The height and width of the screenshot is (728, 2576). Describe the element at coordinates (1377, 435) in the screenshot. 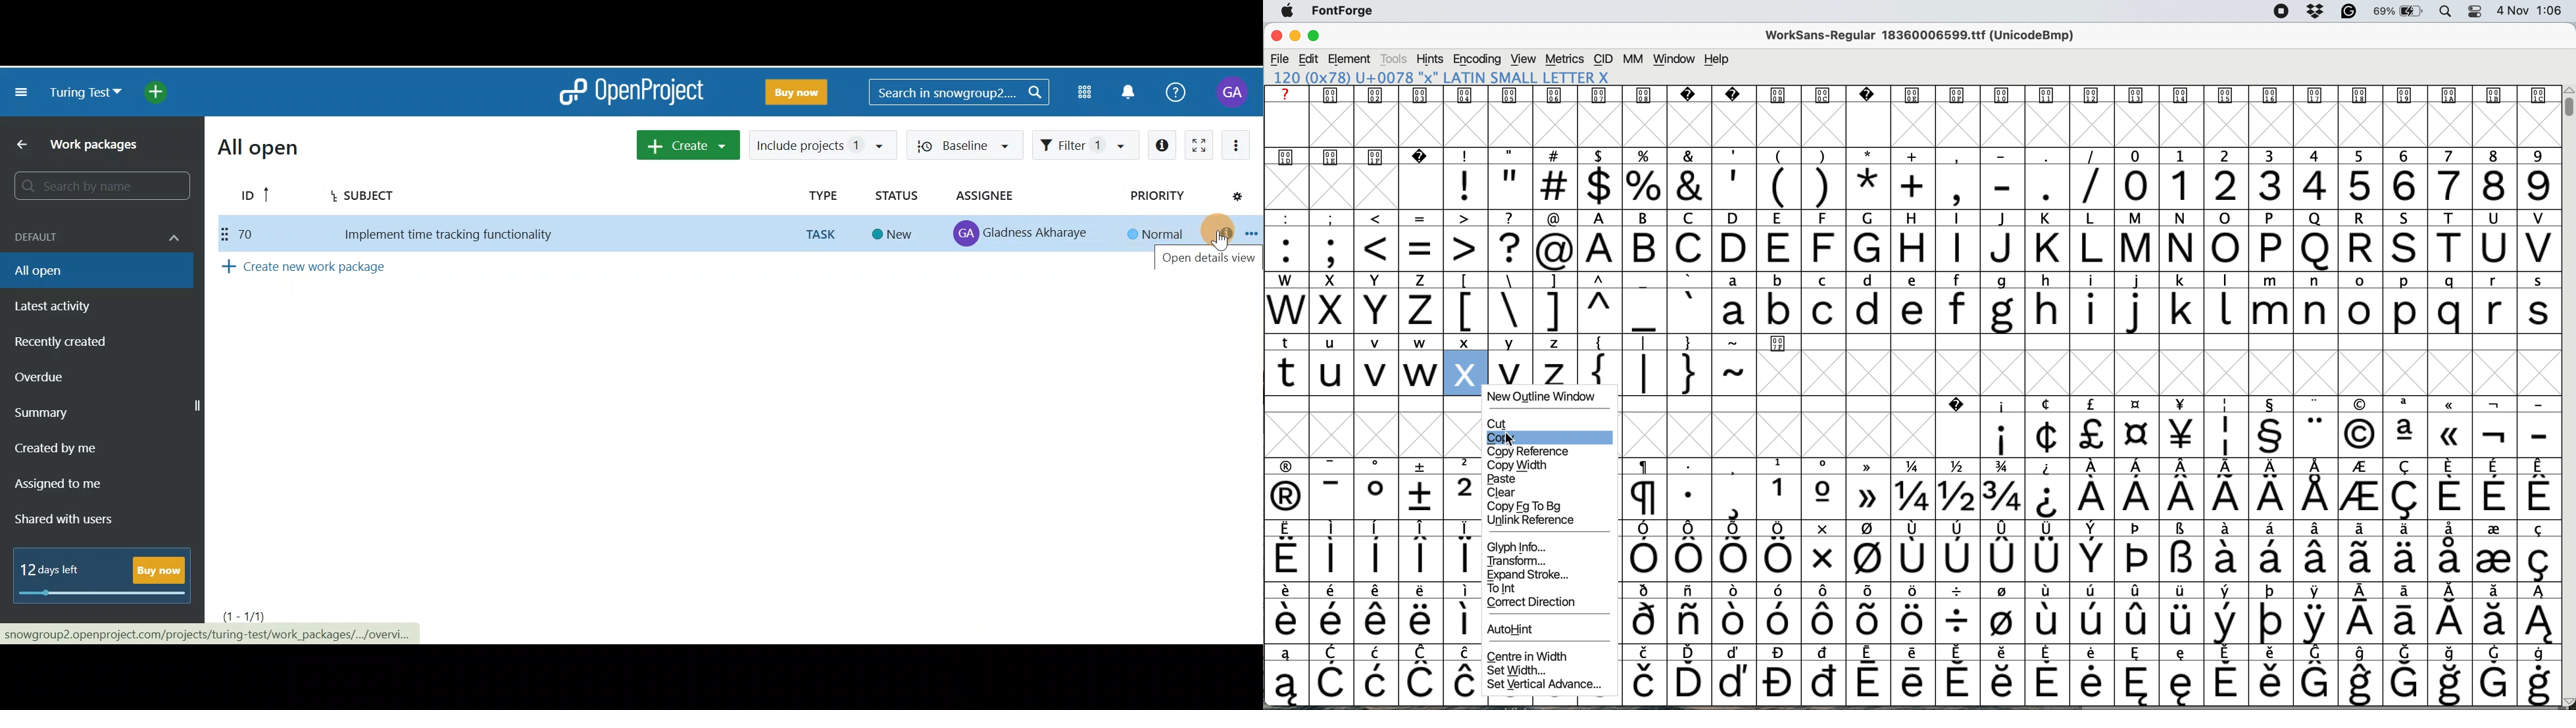

I see `glyph grid` at that location.